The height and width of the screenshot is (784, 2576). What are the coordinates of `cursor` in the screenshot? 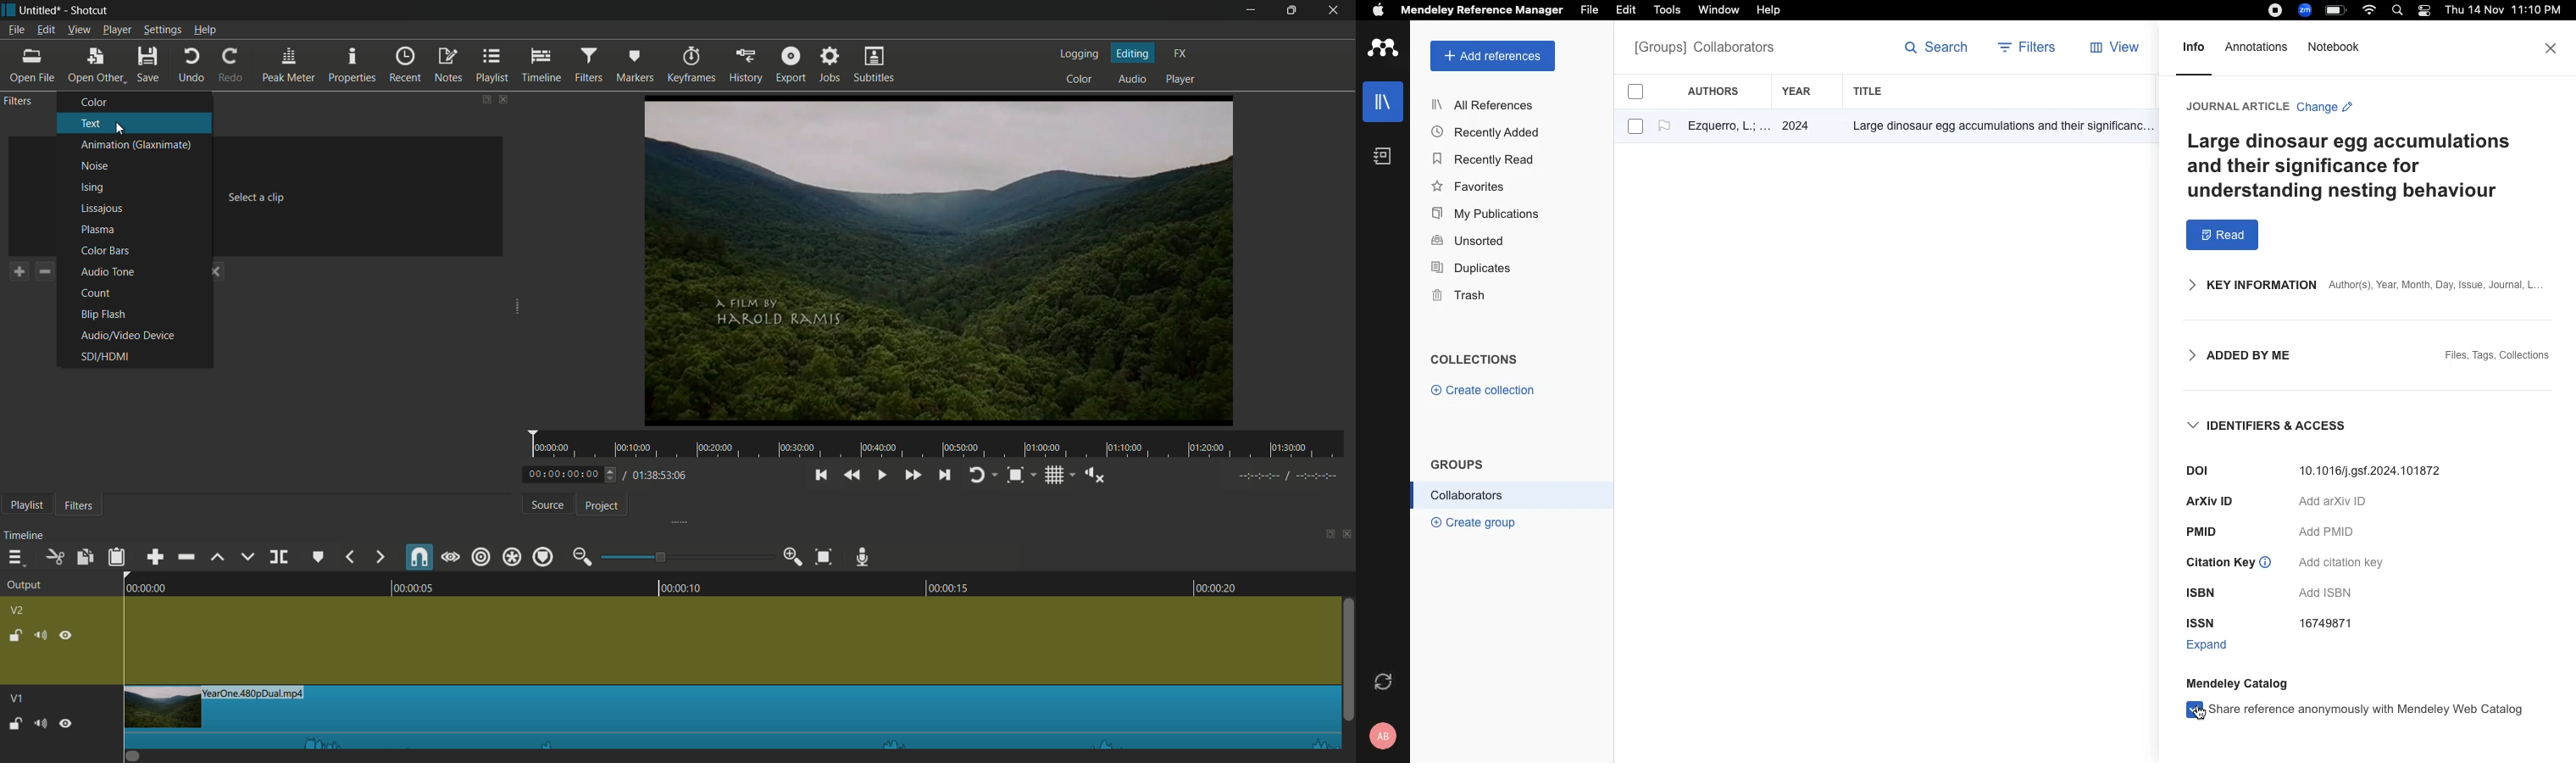 It's located at (119, 129).